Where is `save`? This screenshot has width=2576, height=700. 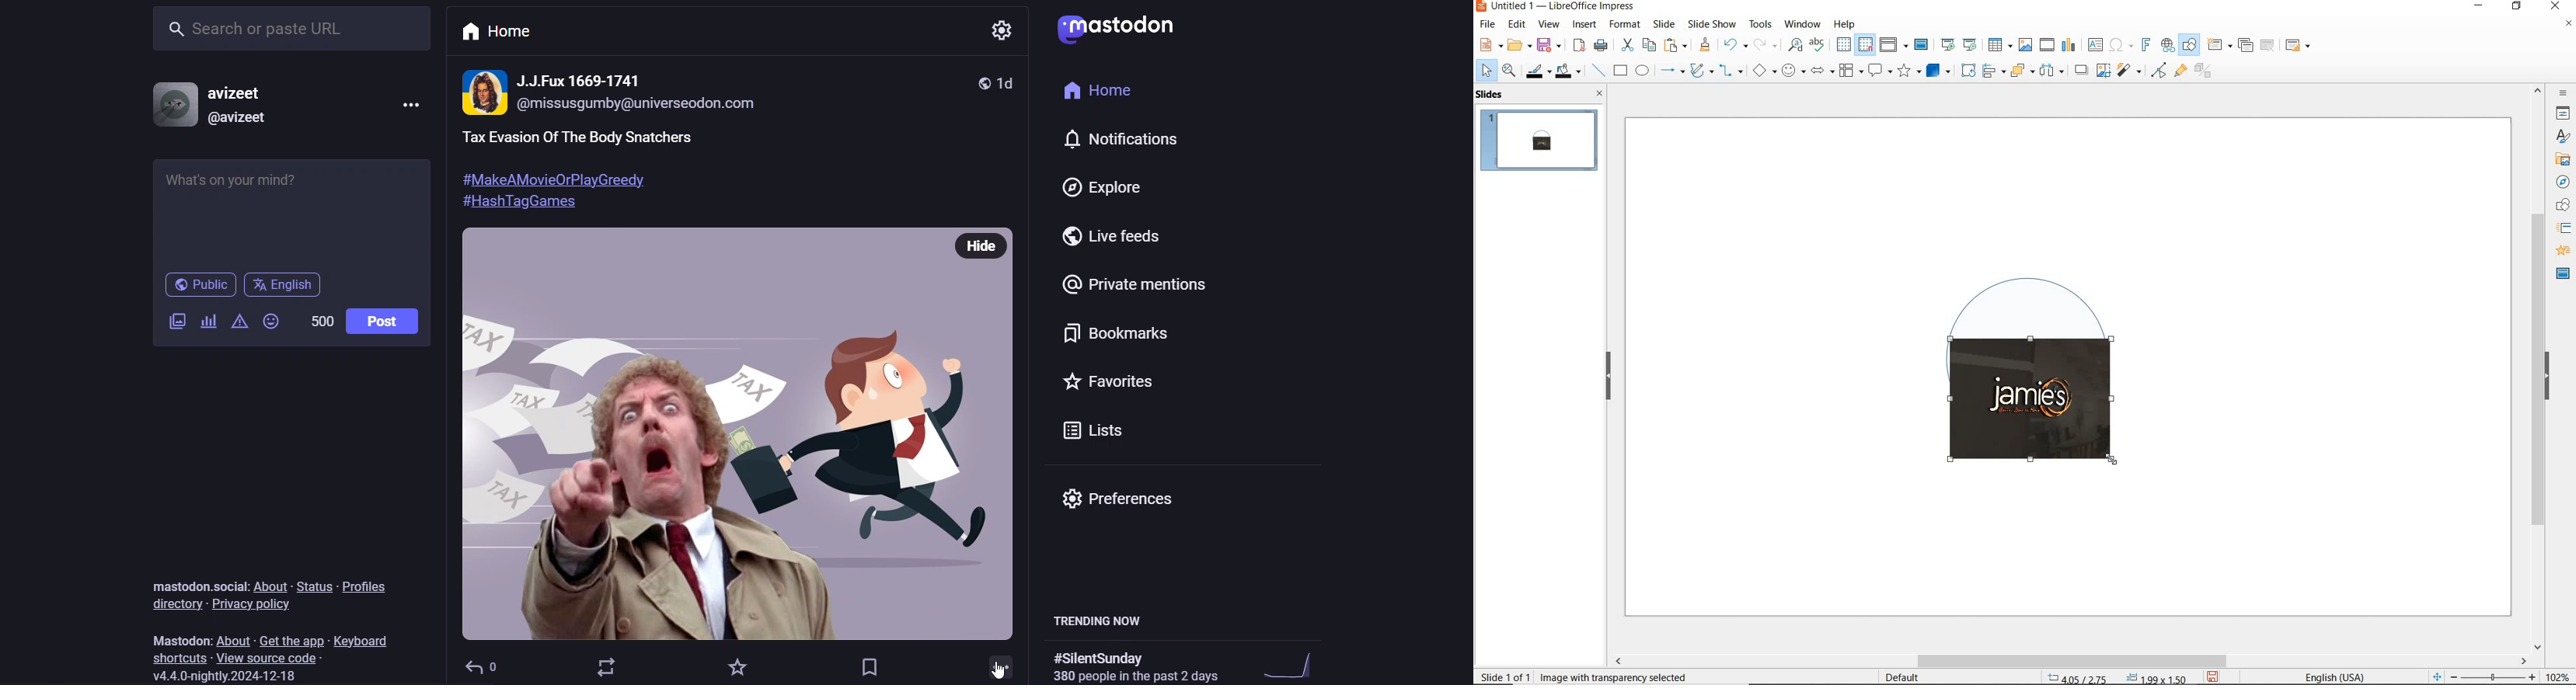
save is located at coordinates (2214, 676).